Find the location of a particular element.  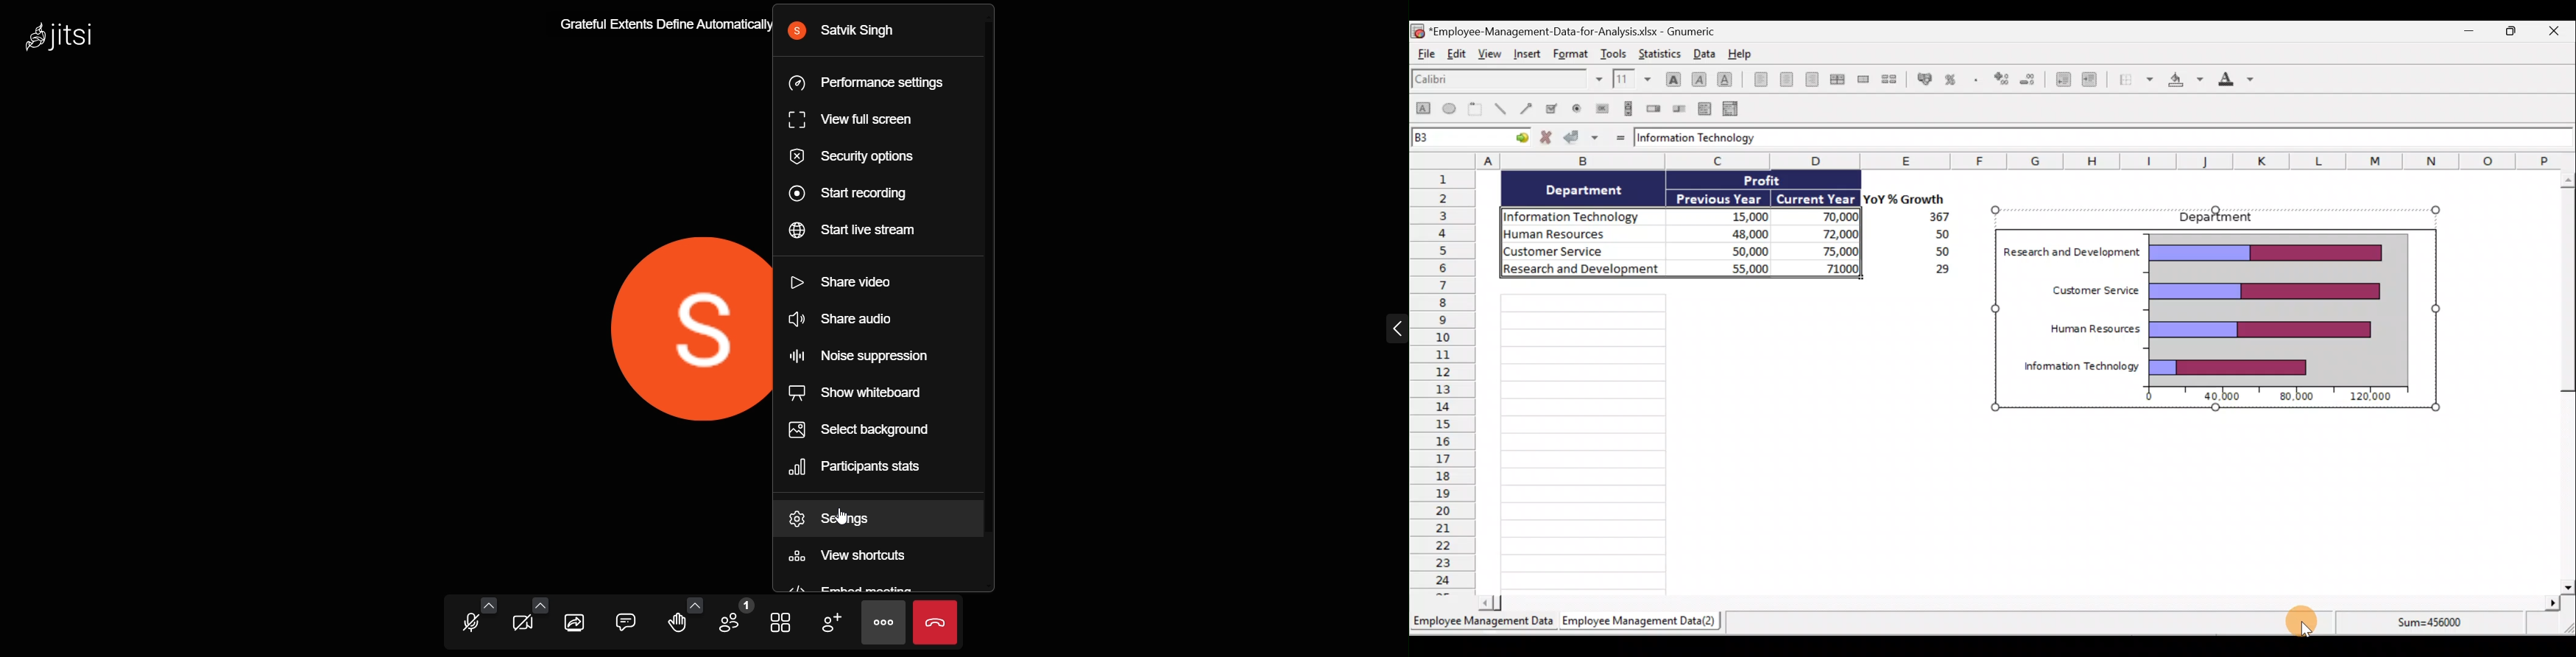

Borders is located at coordinates (2135, 79).